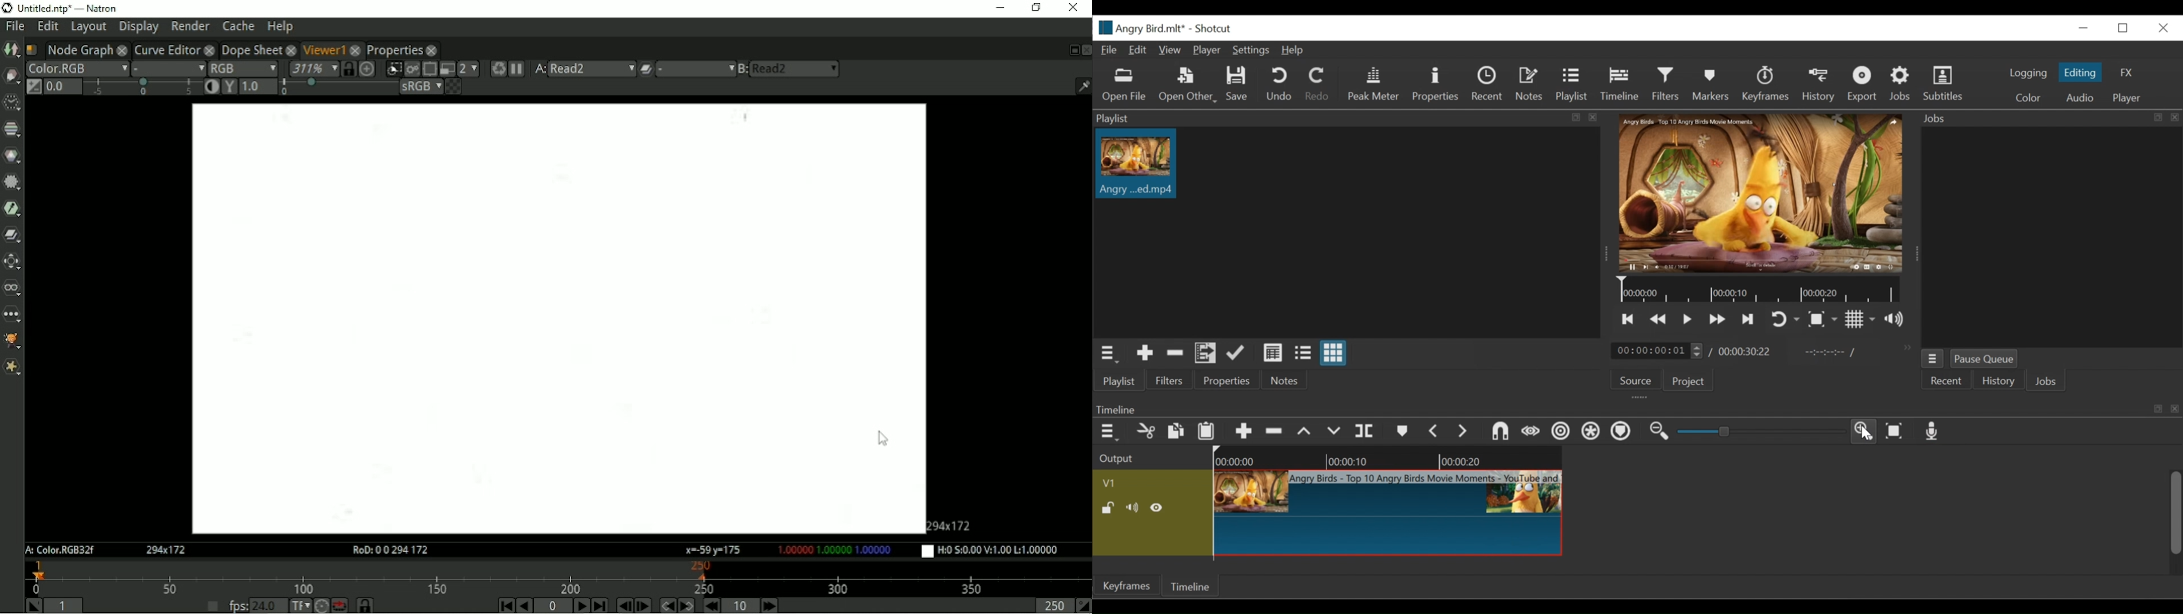  Describe the element at coordinates (1335, 353) in the screenshot. I see `View as icons` at that location.